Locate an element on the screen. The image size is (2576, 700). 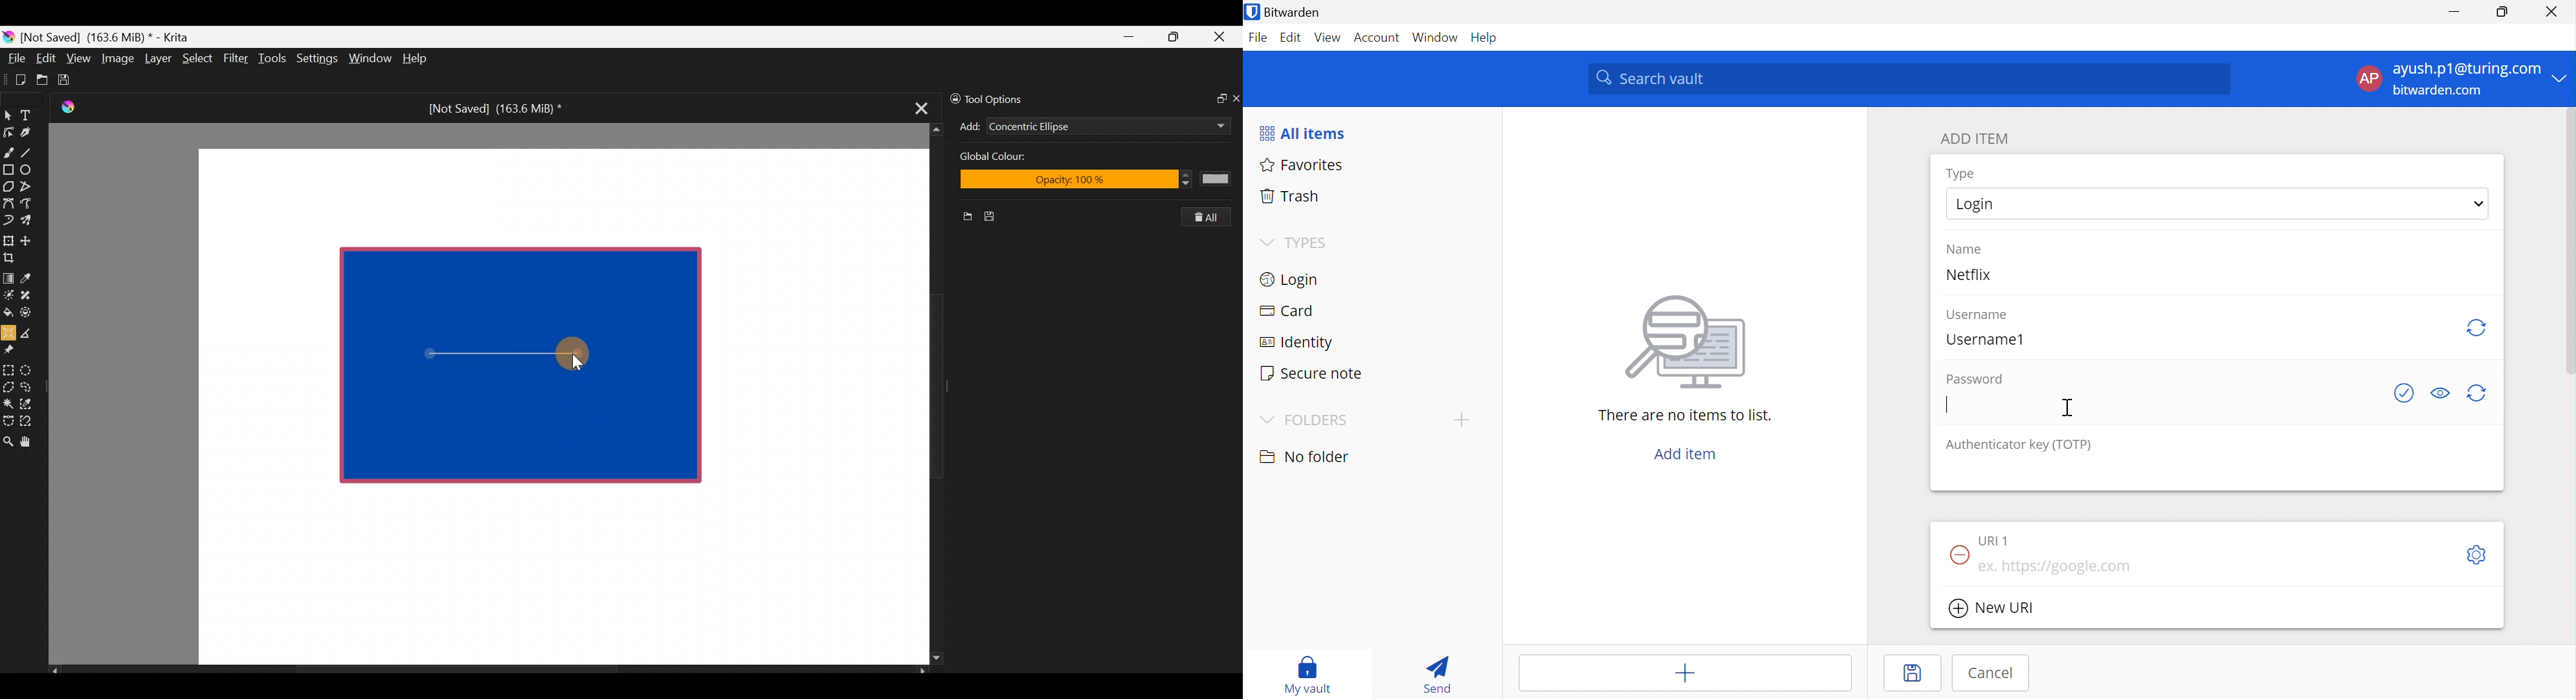
Add concentric ellipse is located at coordinates (968, 124).